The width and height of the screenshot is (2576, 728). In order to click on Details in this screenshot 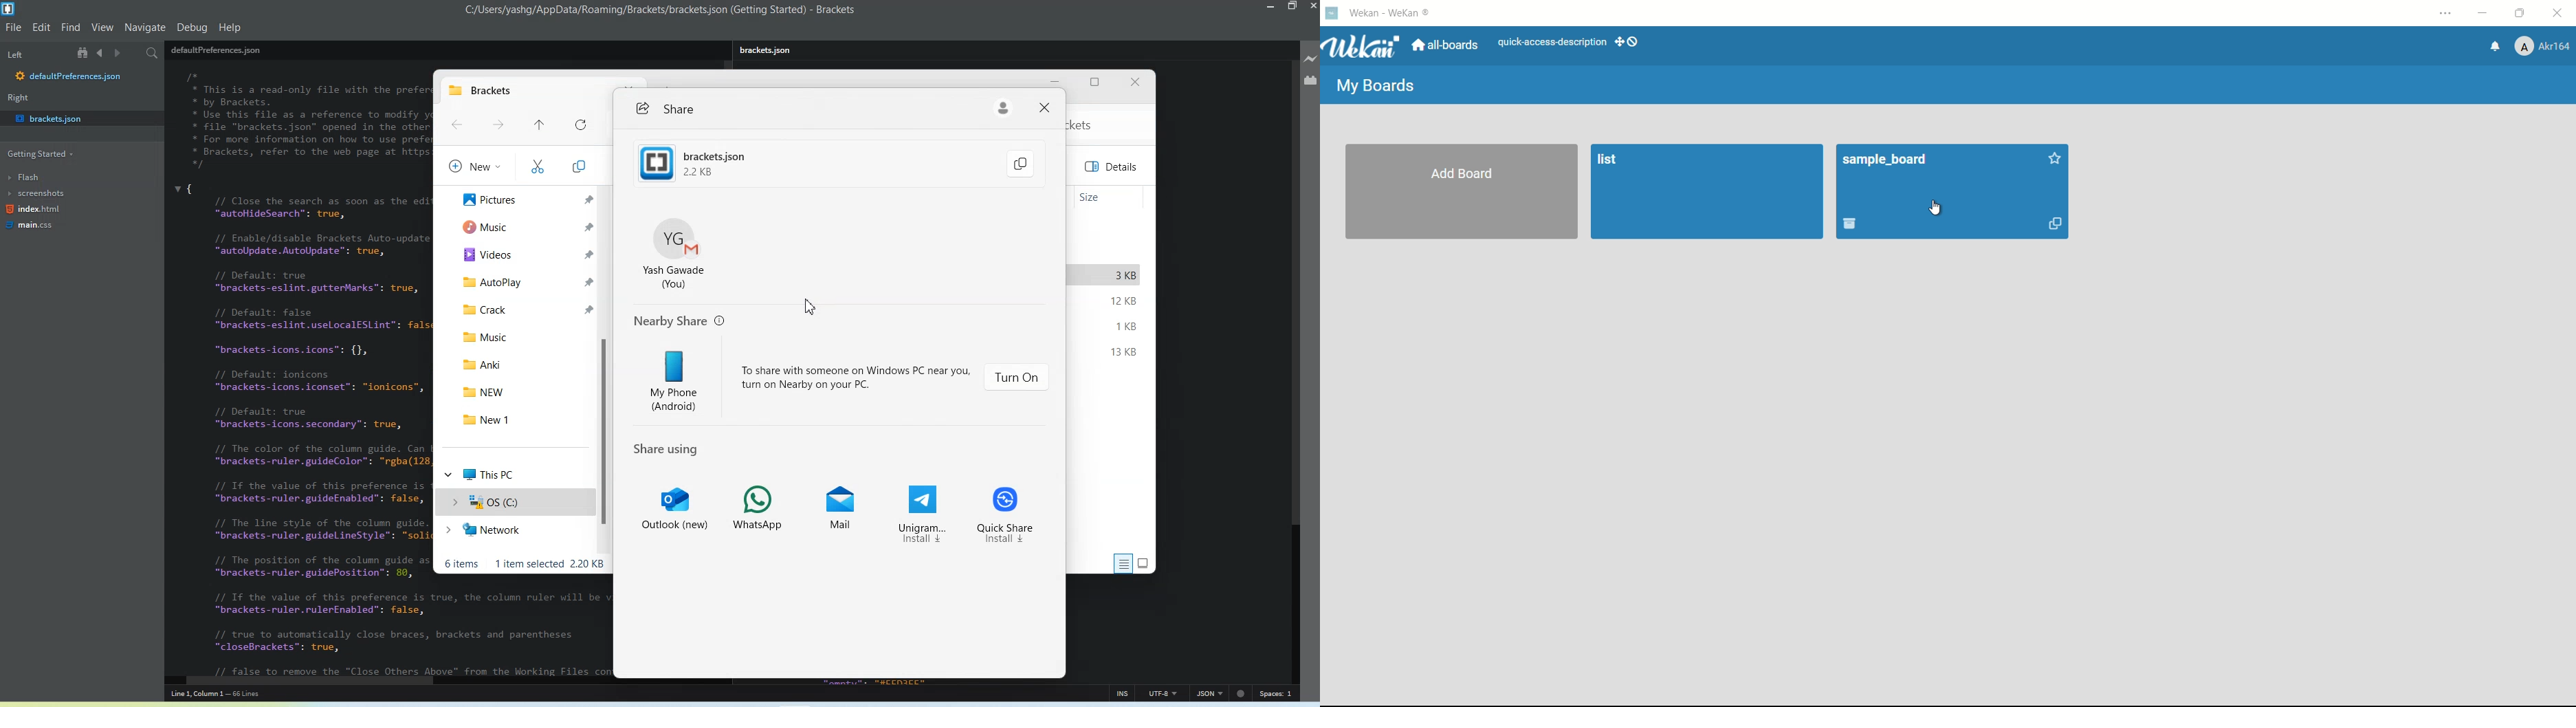, I will do `click(1113, 166)`.